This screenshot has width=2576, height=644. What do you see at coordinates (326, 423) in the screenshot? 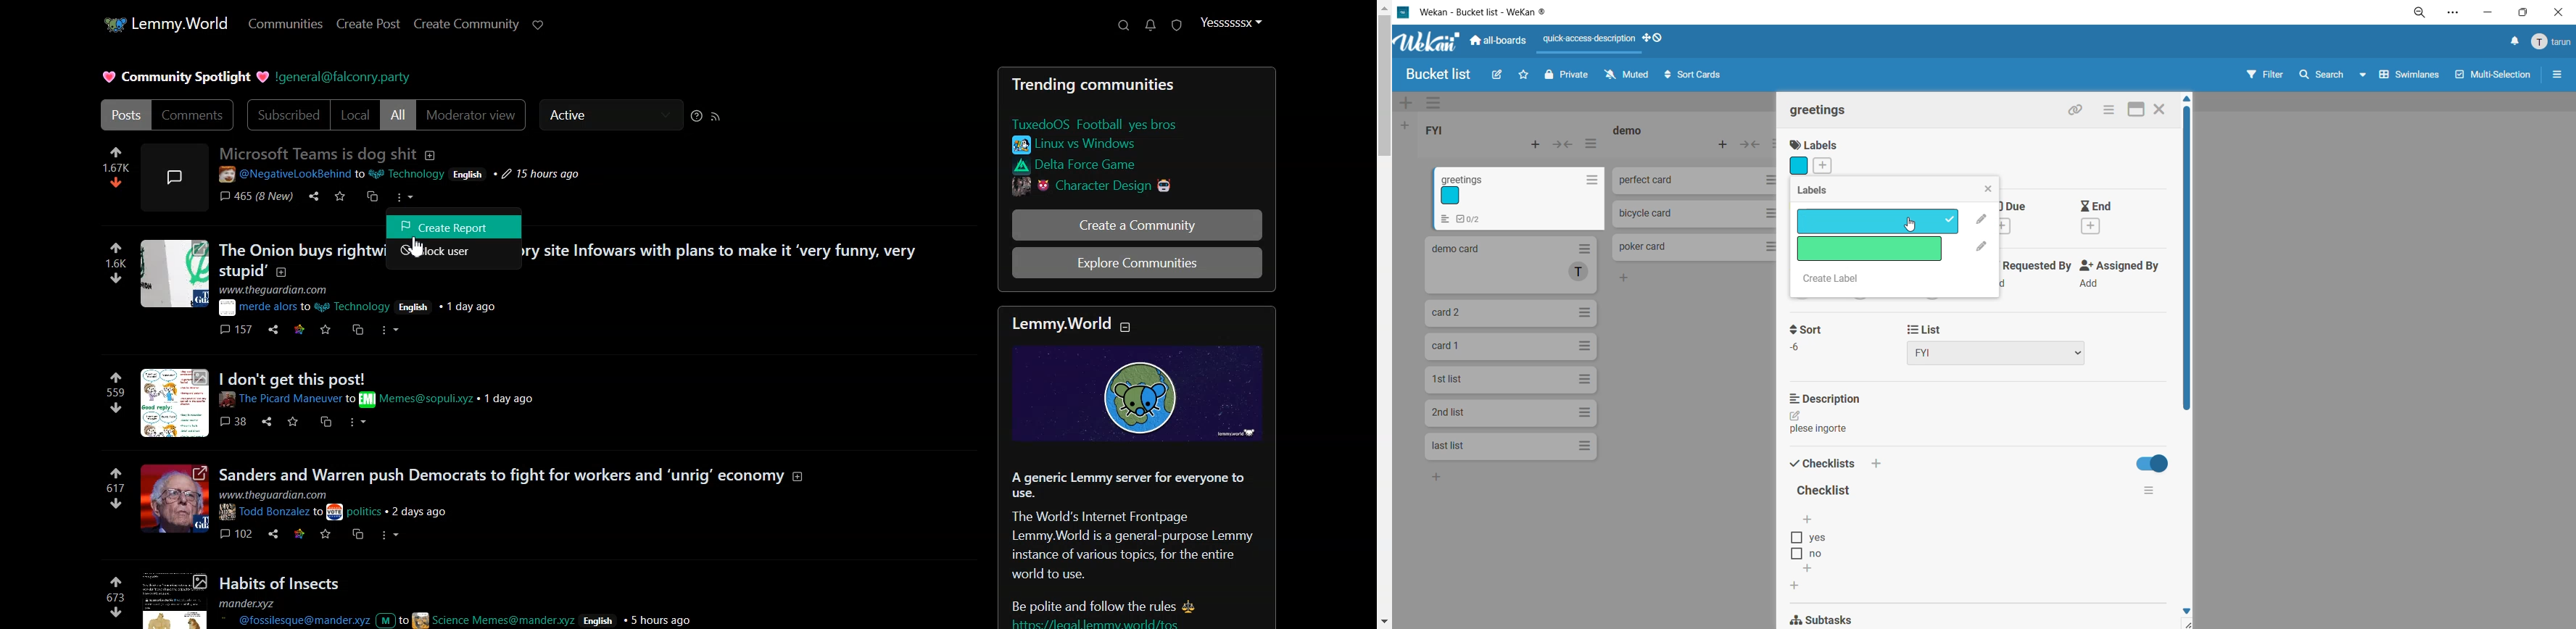
I see `cs` at bounding box center [326, 423].